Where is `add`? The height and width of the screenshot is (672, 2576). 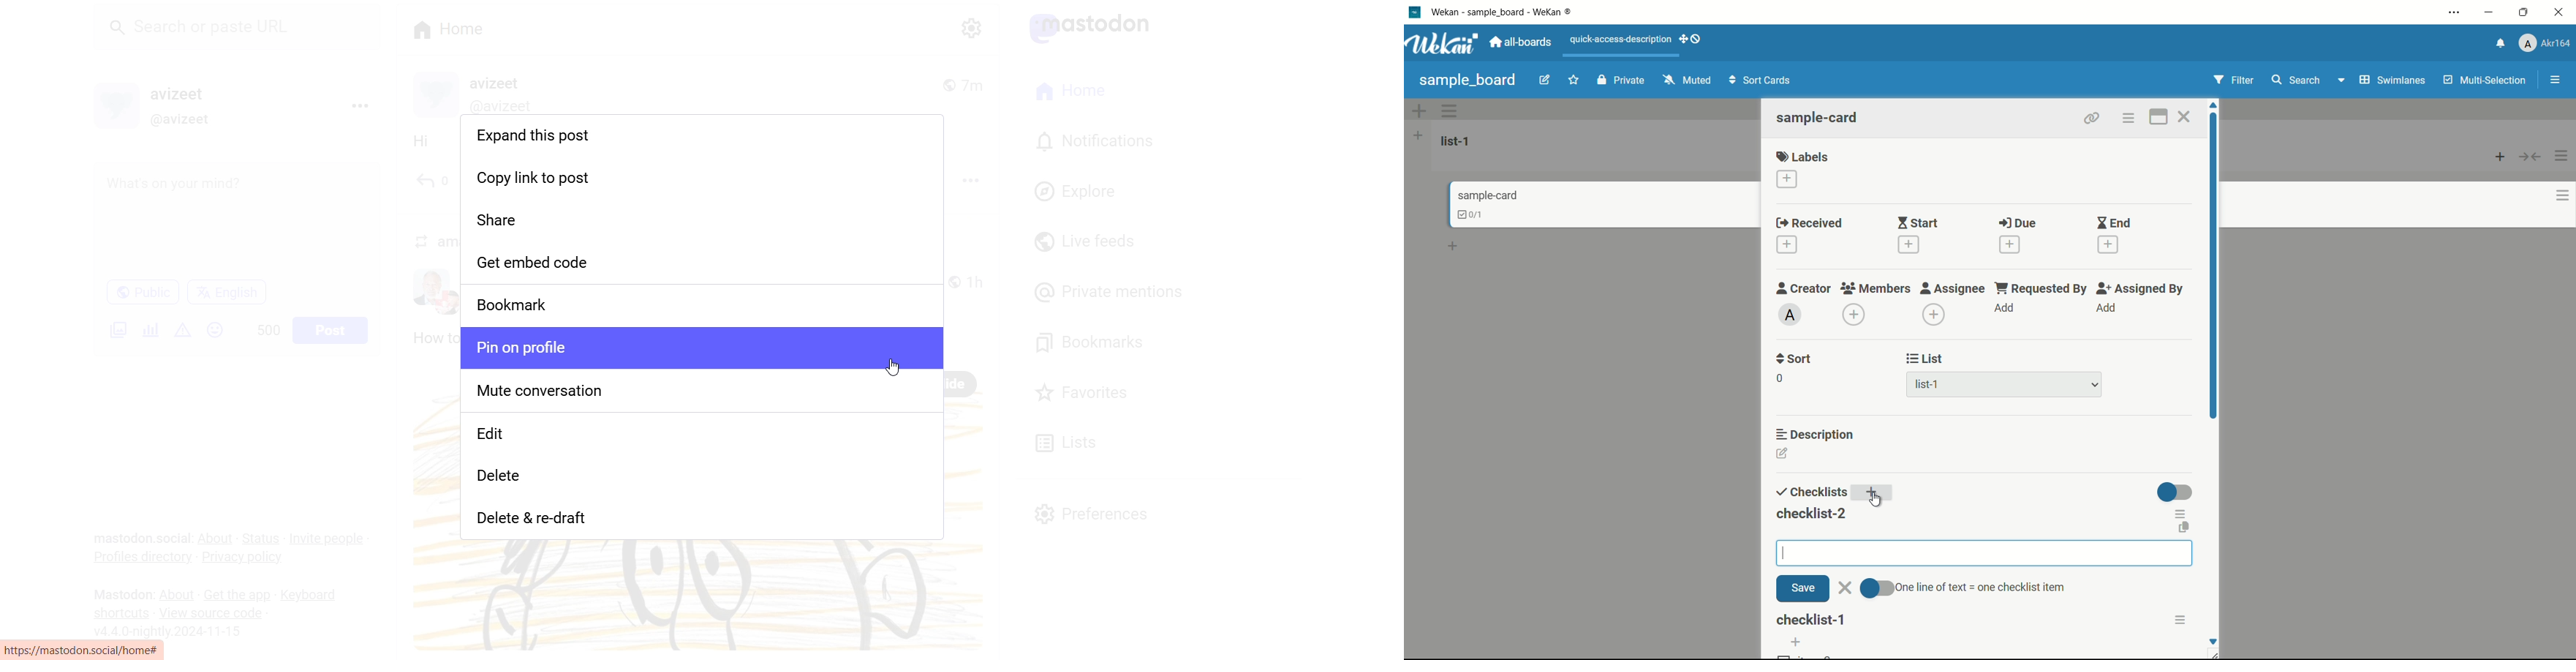 add is located at coordinates (2005, 309).